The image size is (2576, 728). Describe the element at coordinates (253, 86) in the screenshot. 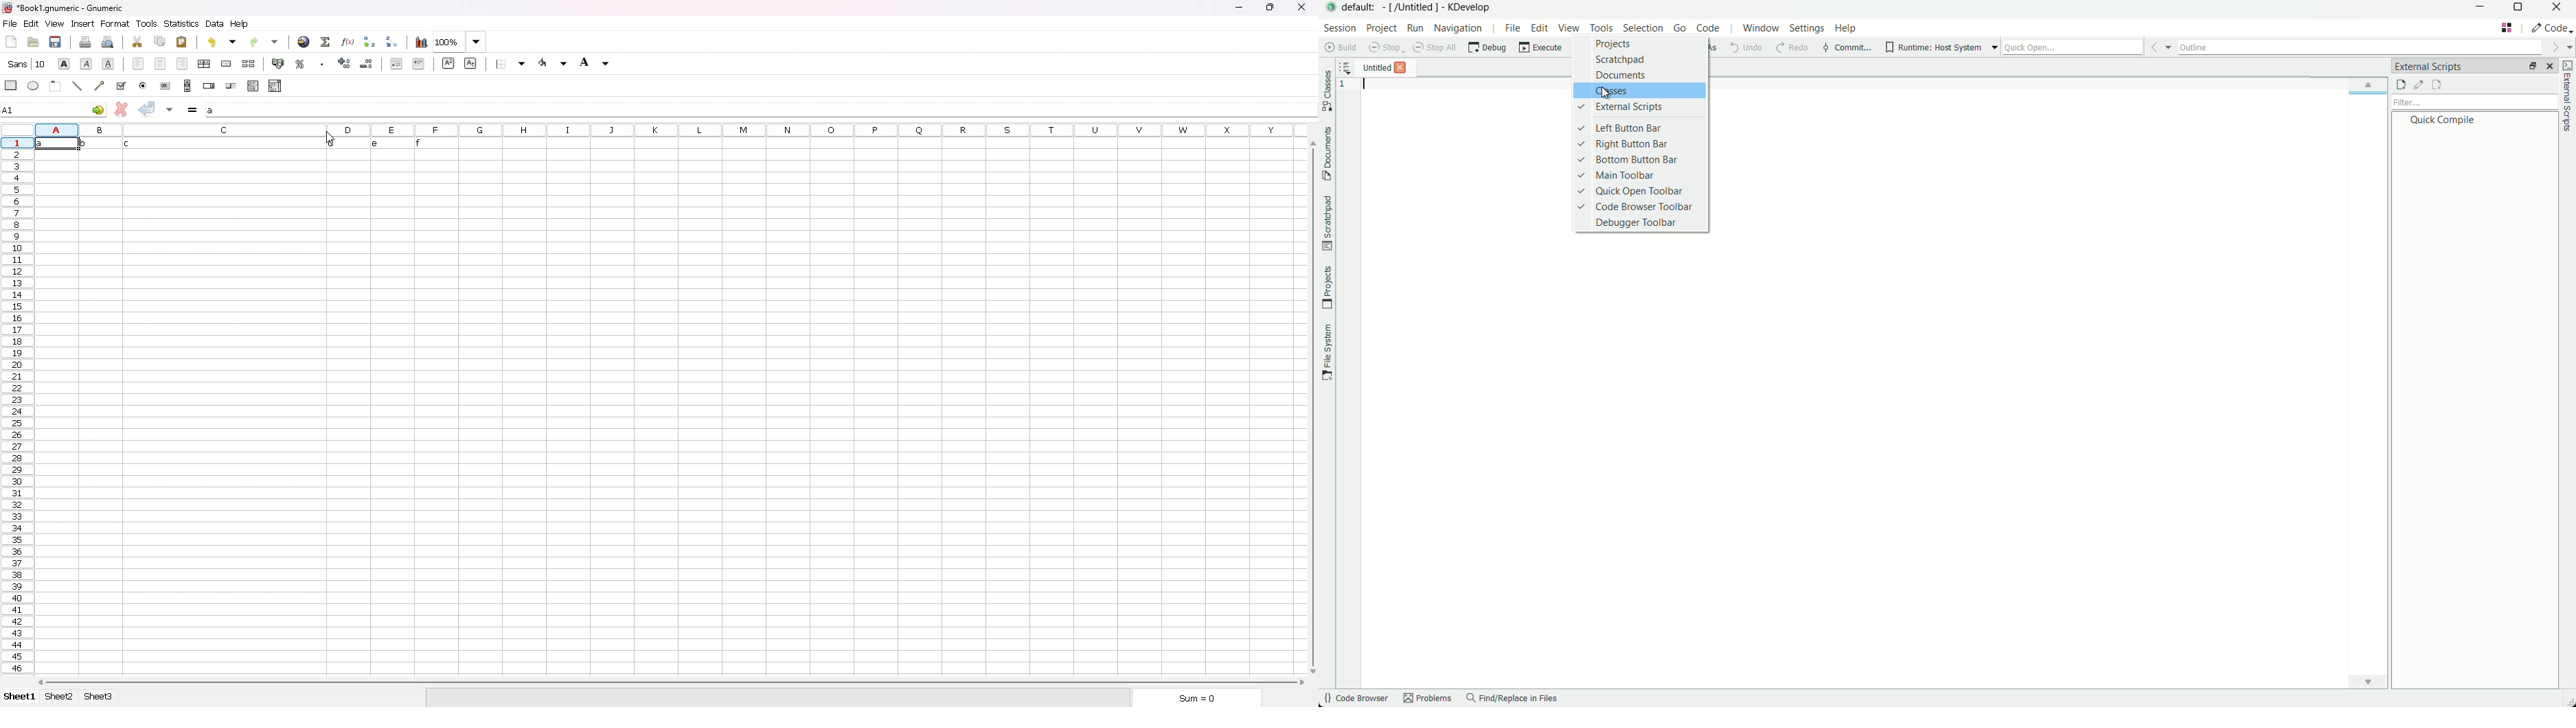

I see `list` at that location.